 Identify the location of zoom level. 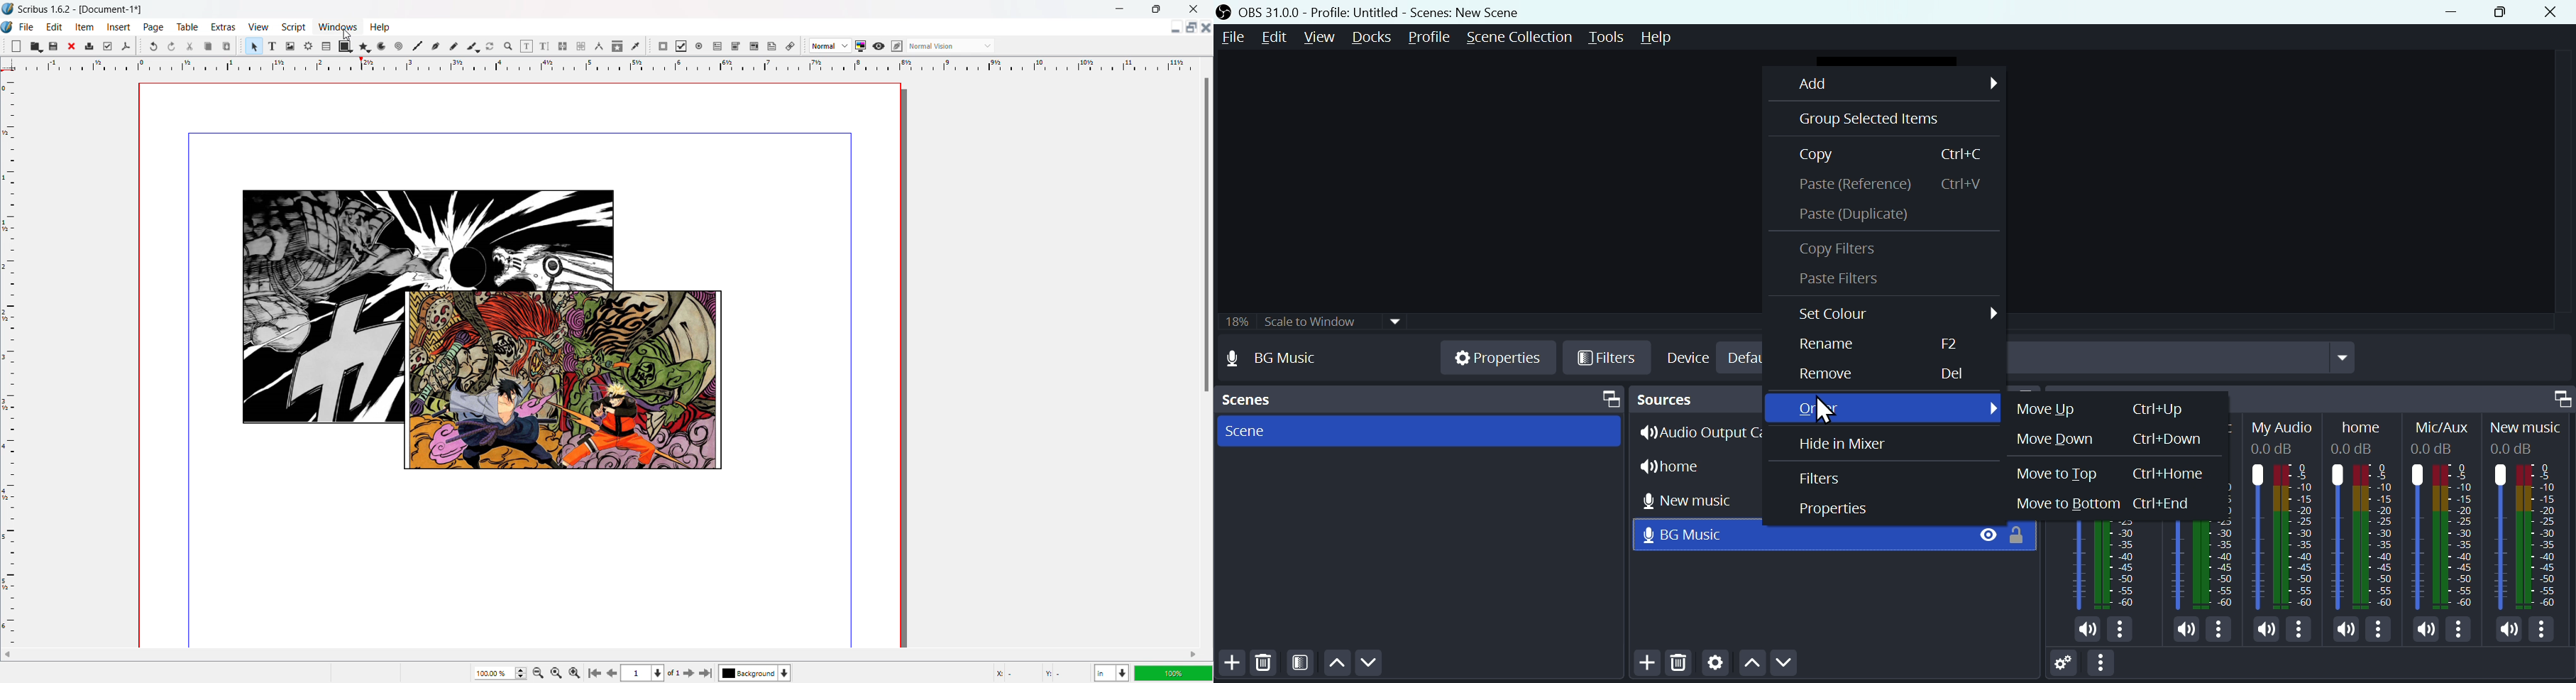
(1174, 673).